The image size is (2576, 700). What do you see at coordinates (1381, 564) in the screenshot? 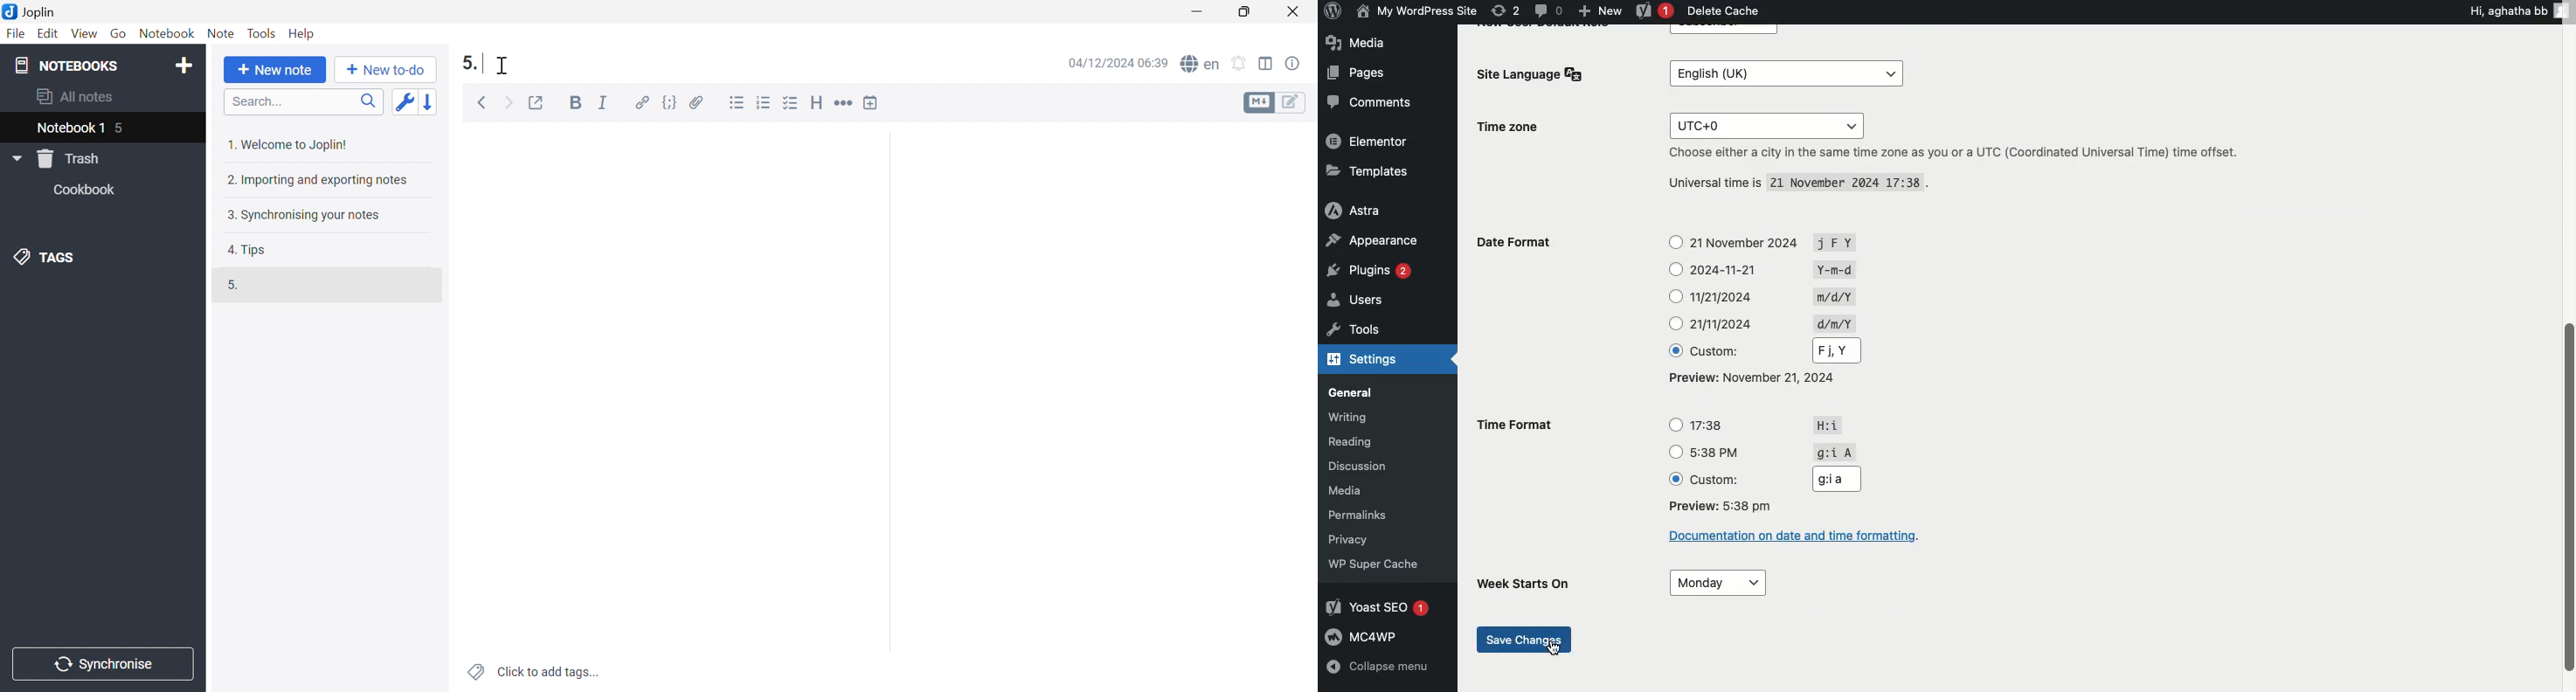
I see `WP Super Cache` at bounding box center [1381, 564].